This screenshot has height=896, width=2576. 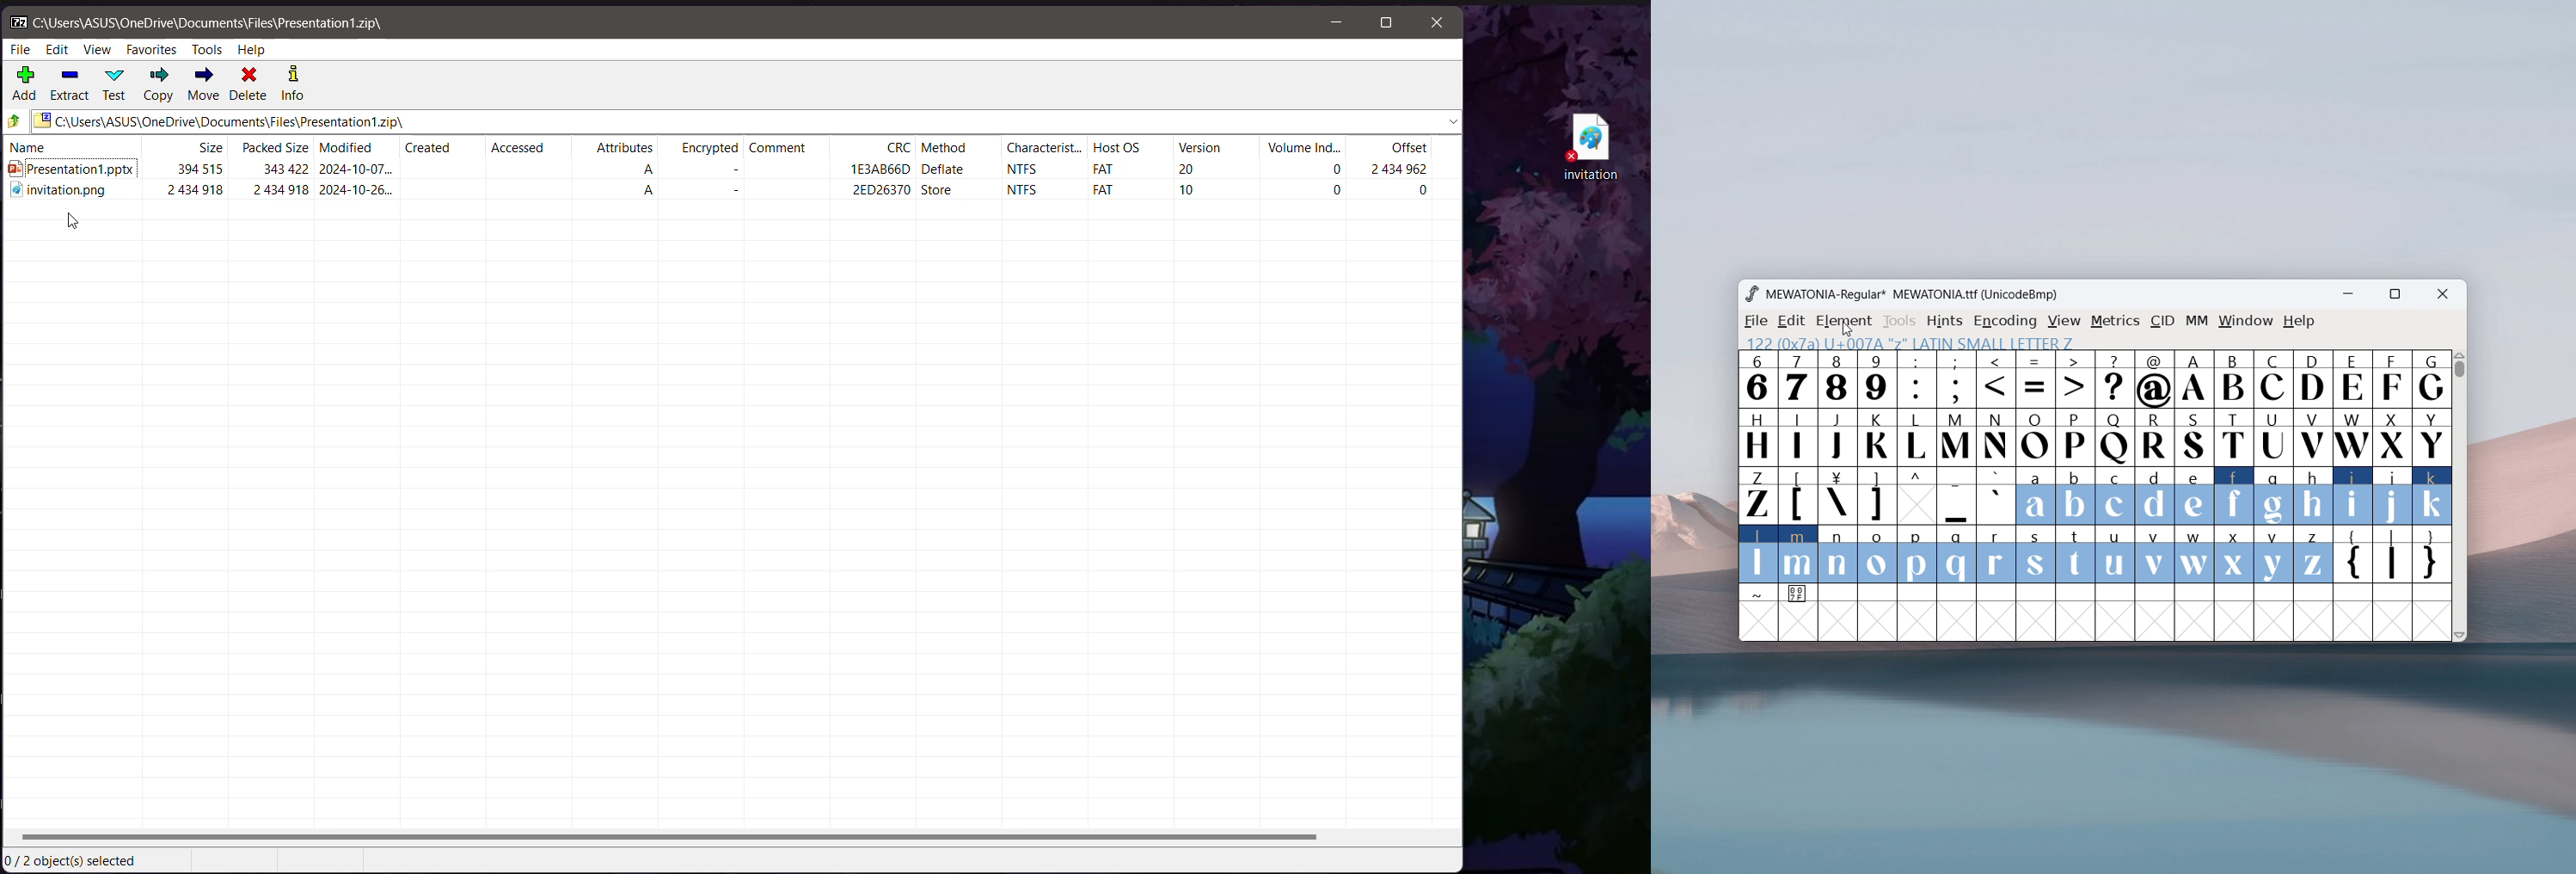 I want to click on I, so click(x=1797, y=436).